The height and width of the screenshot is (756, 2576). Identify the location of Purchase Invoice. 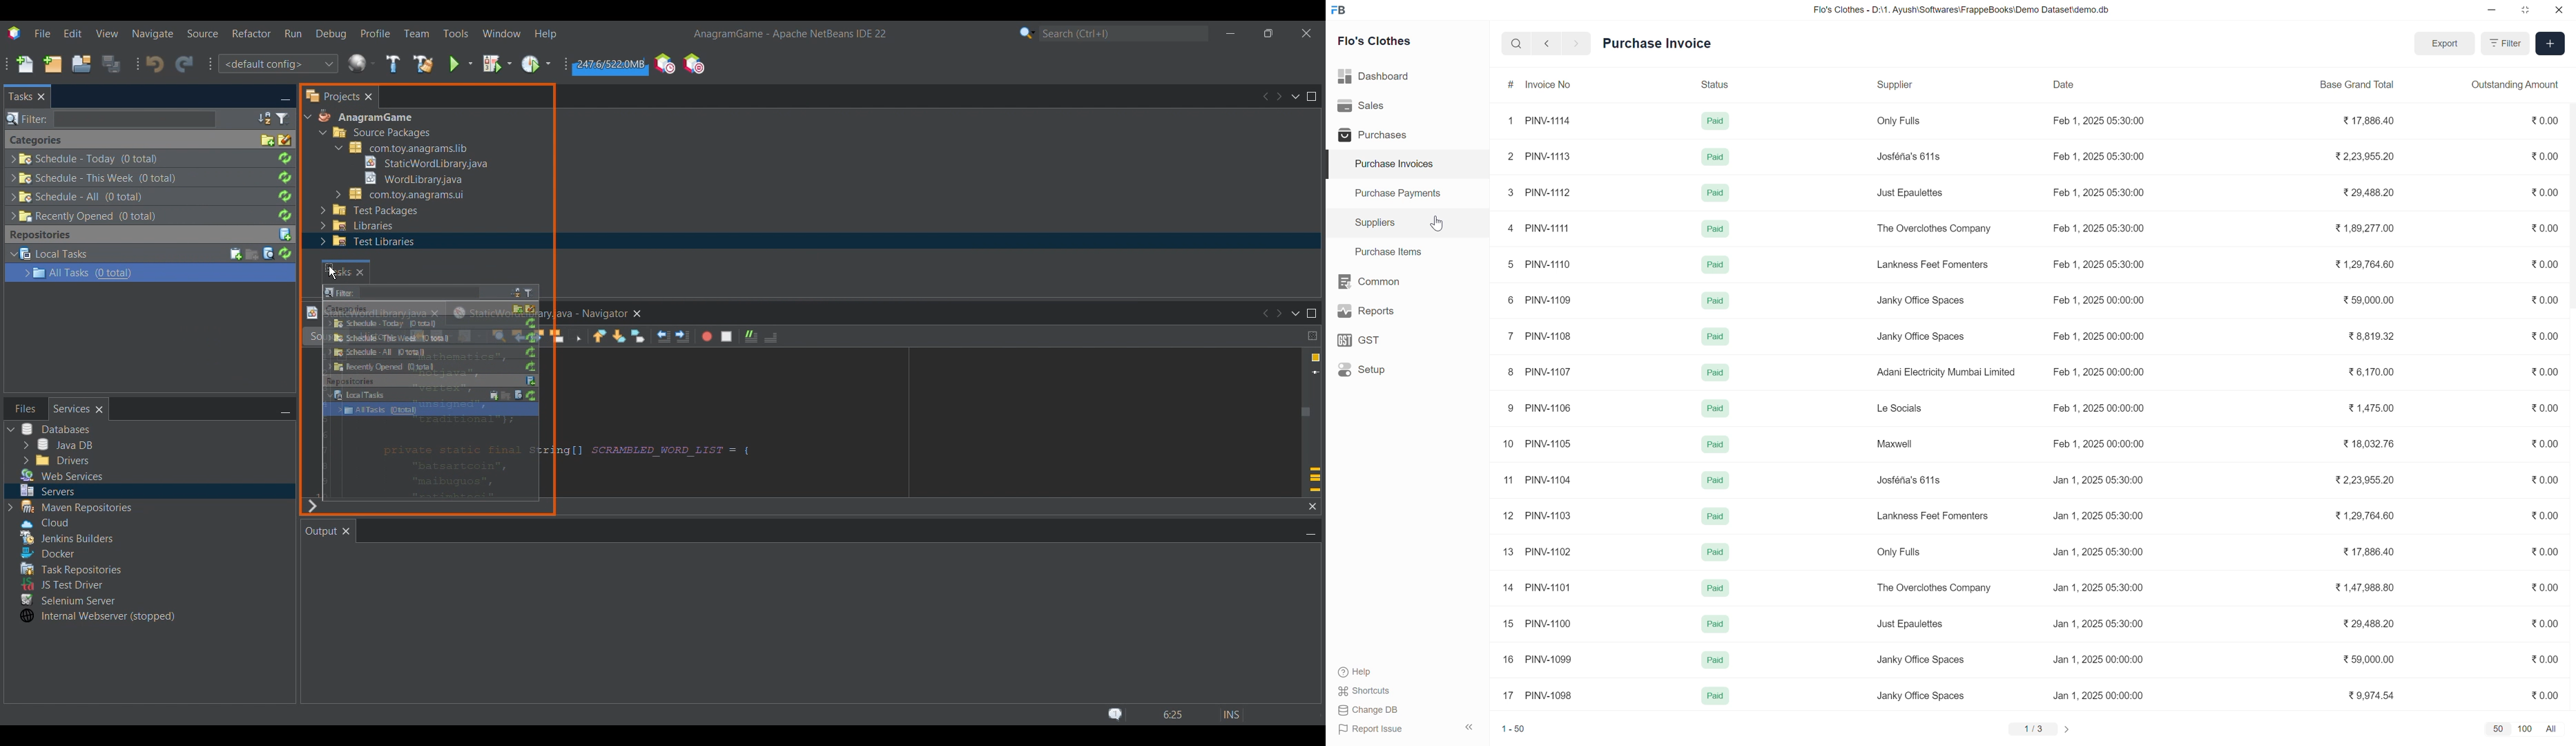
(1658, 44).